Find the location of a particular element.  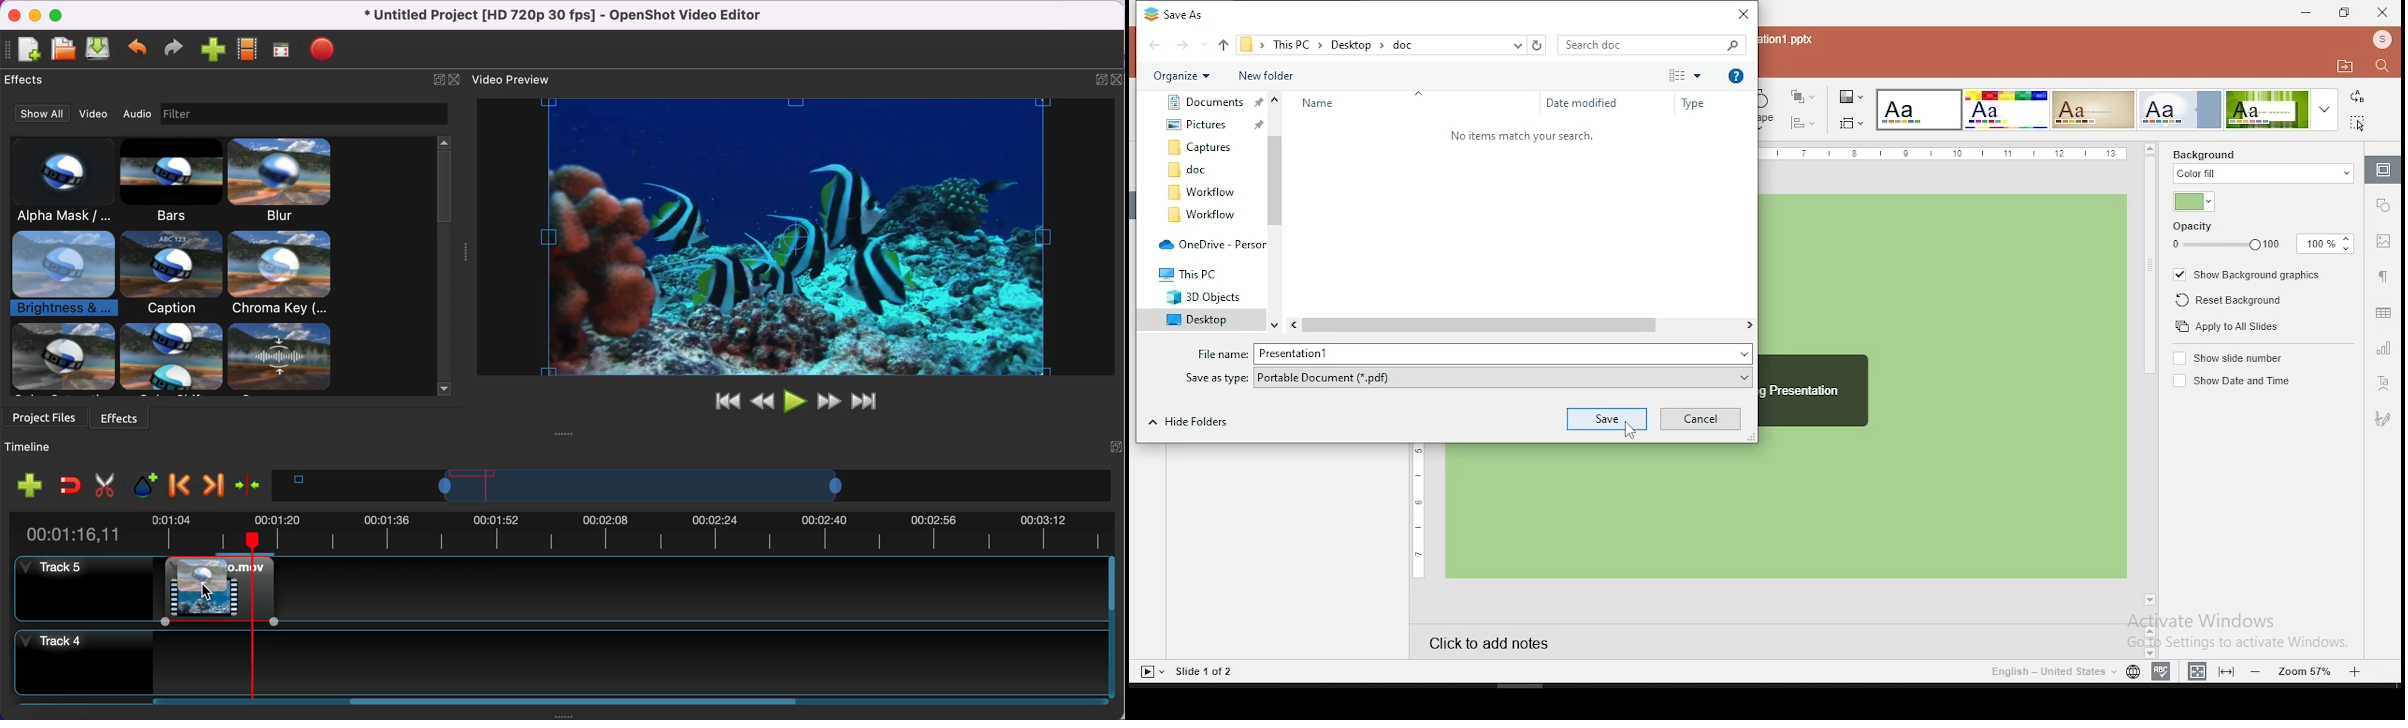

show slide number is located at coordinates (2232, 358).